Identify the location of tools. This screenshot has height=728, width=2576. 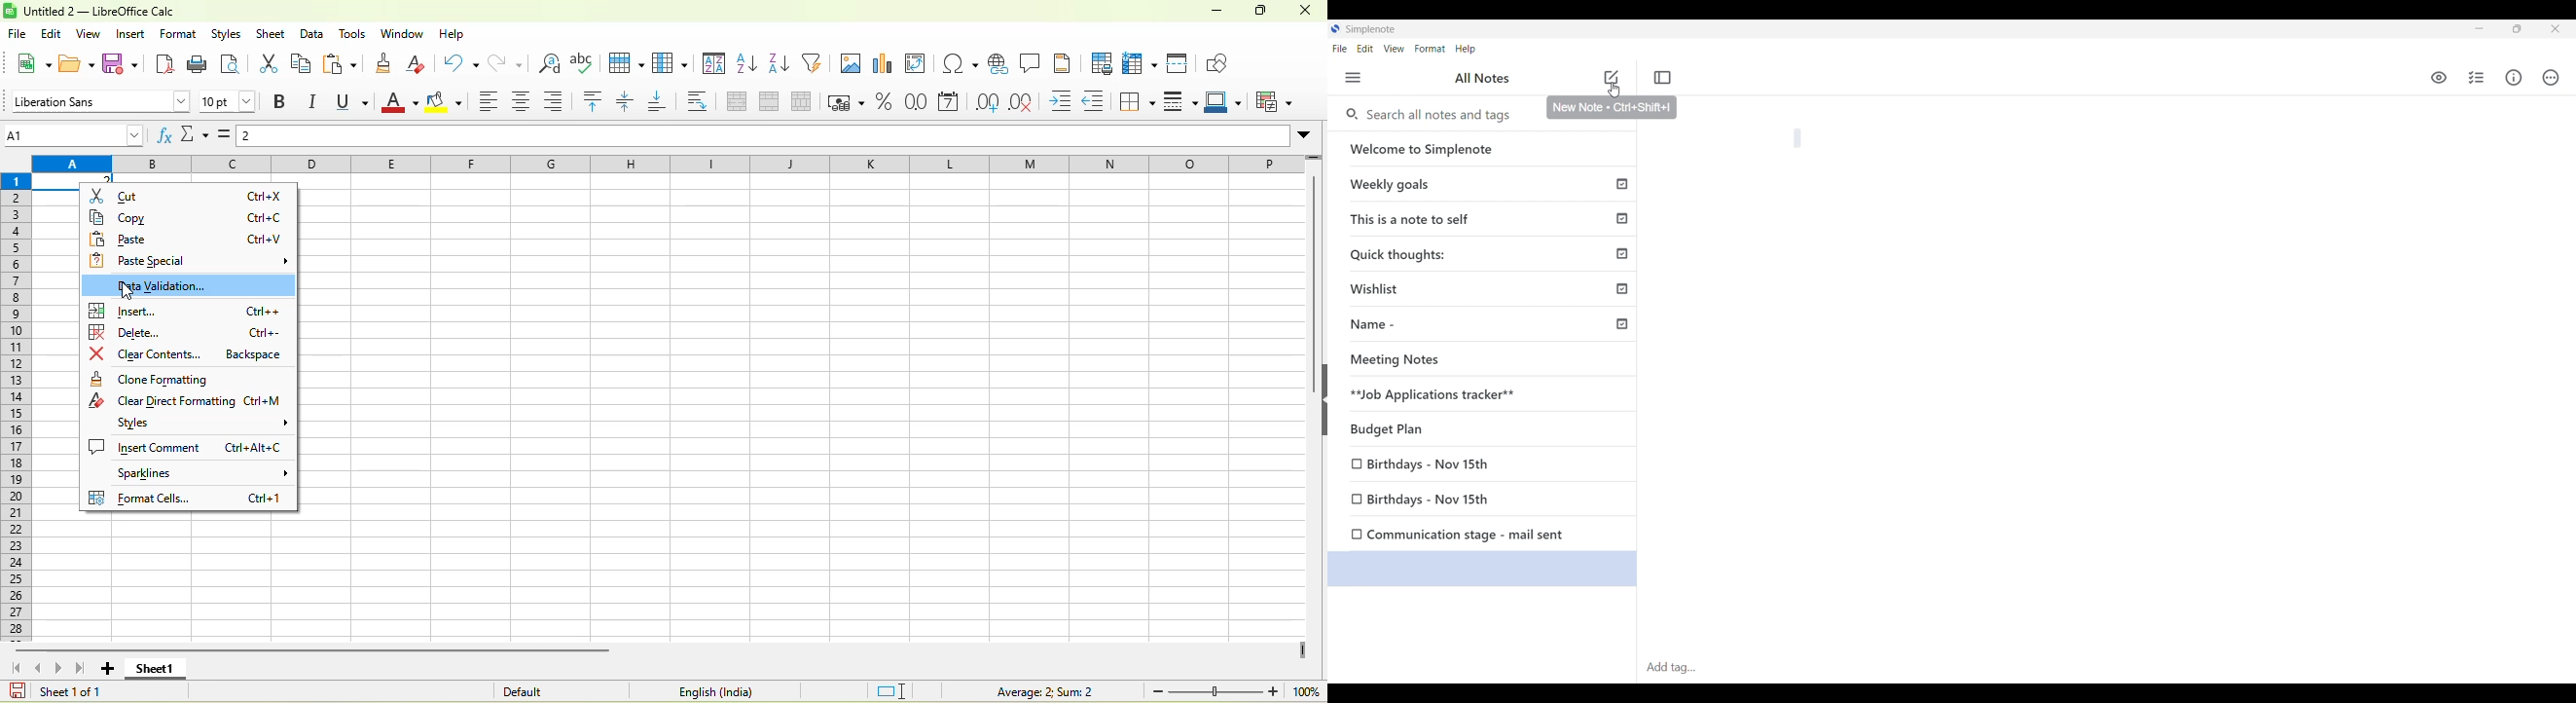
(355, 35).